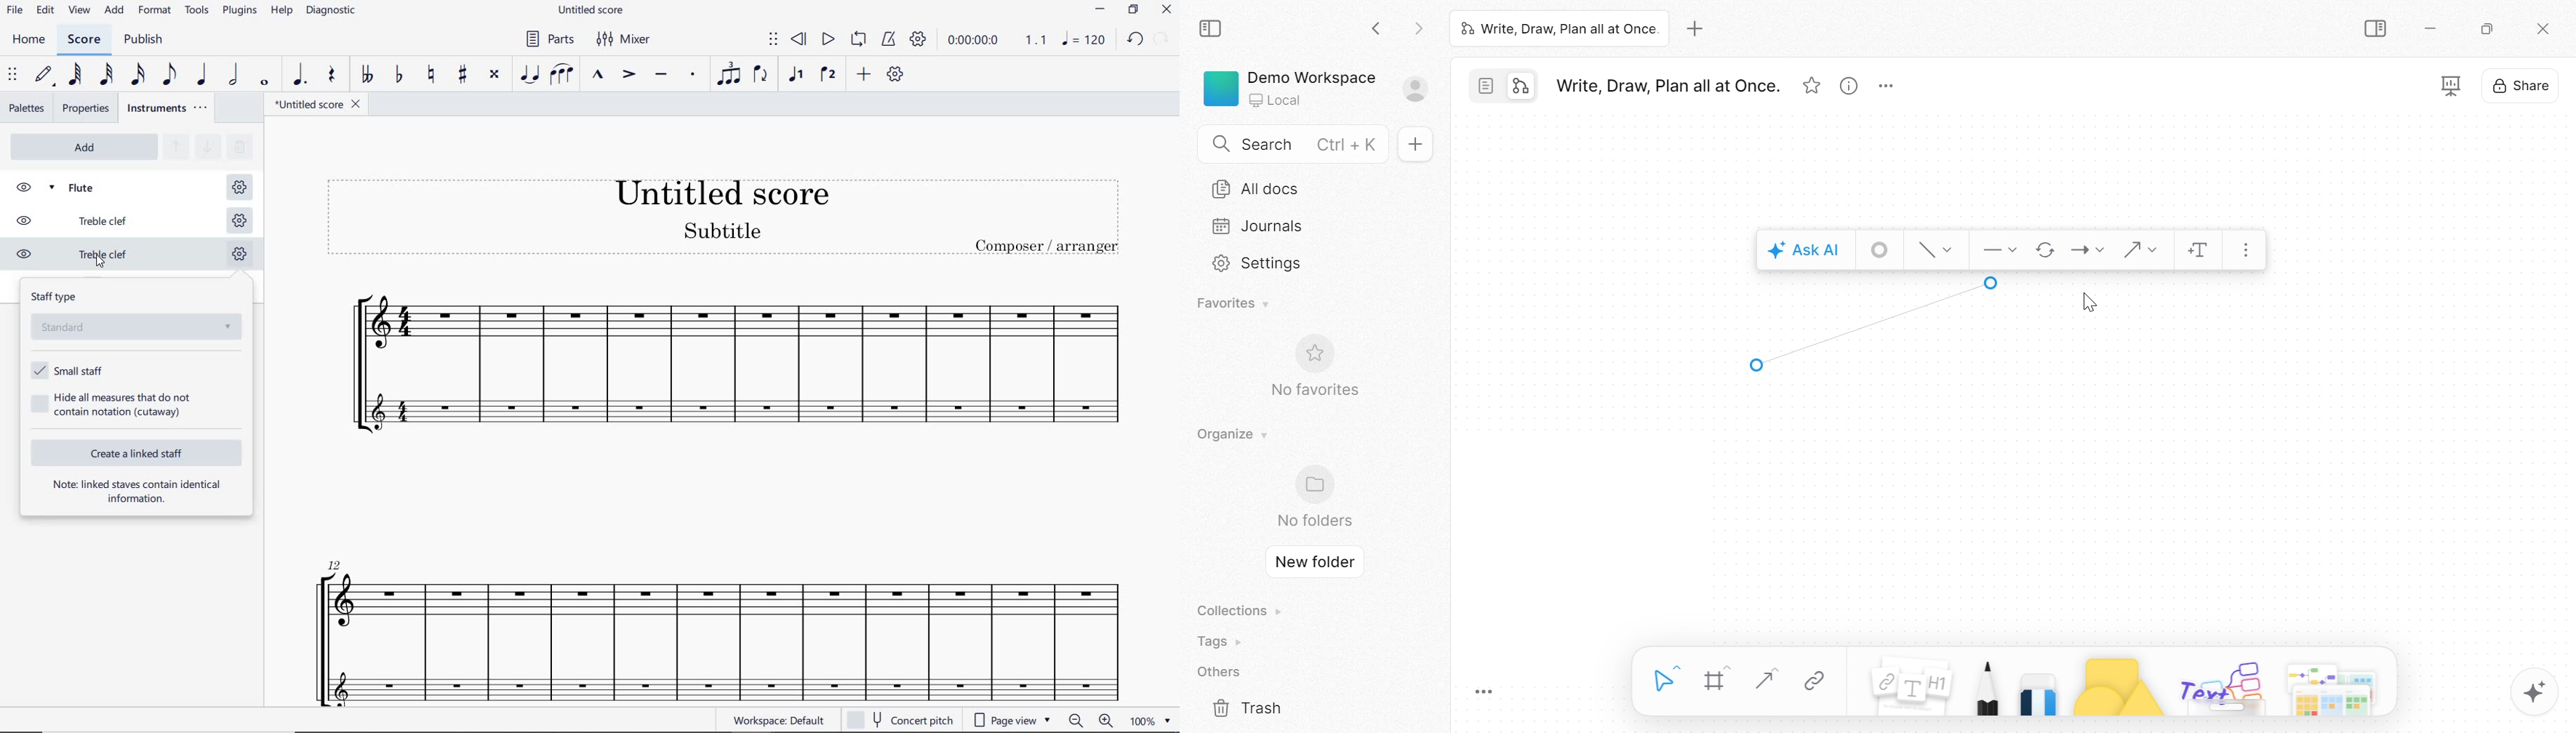 The image size is (2576, 756). I want to click on palettes, so click(27, 110).